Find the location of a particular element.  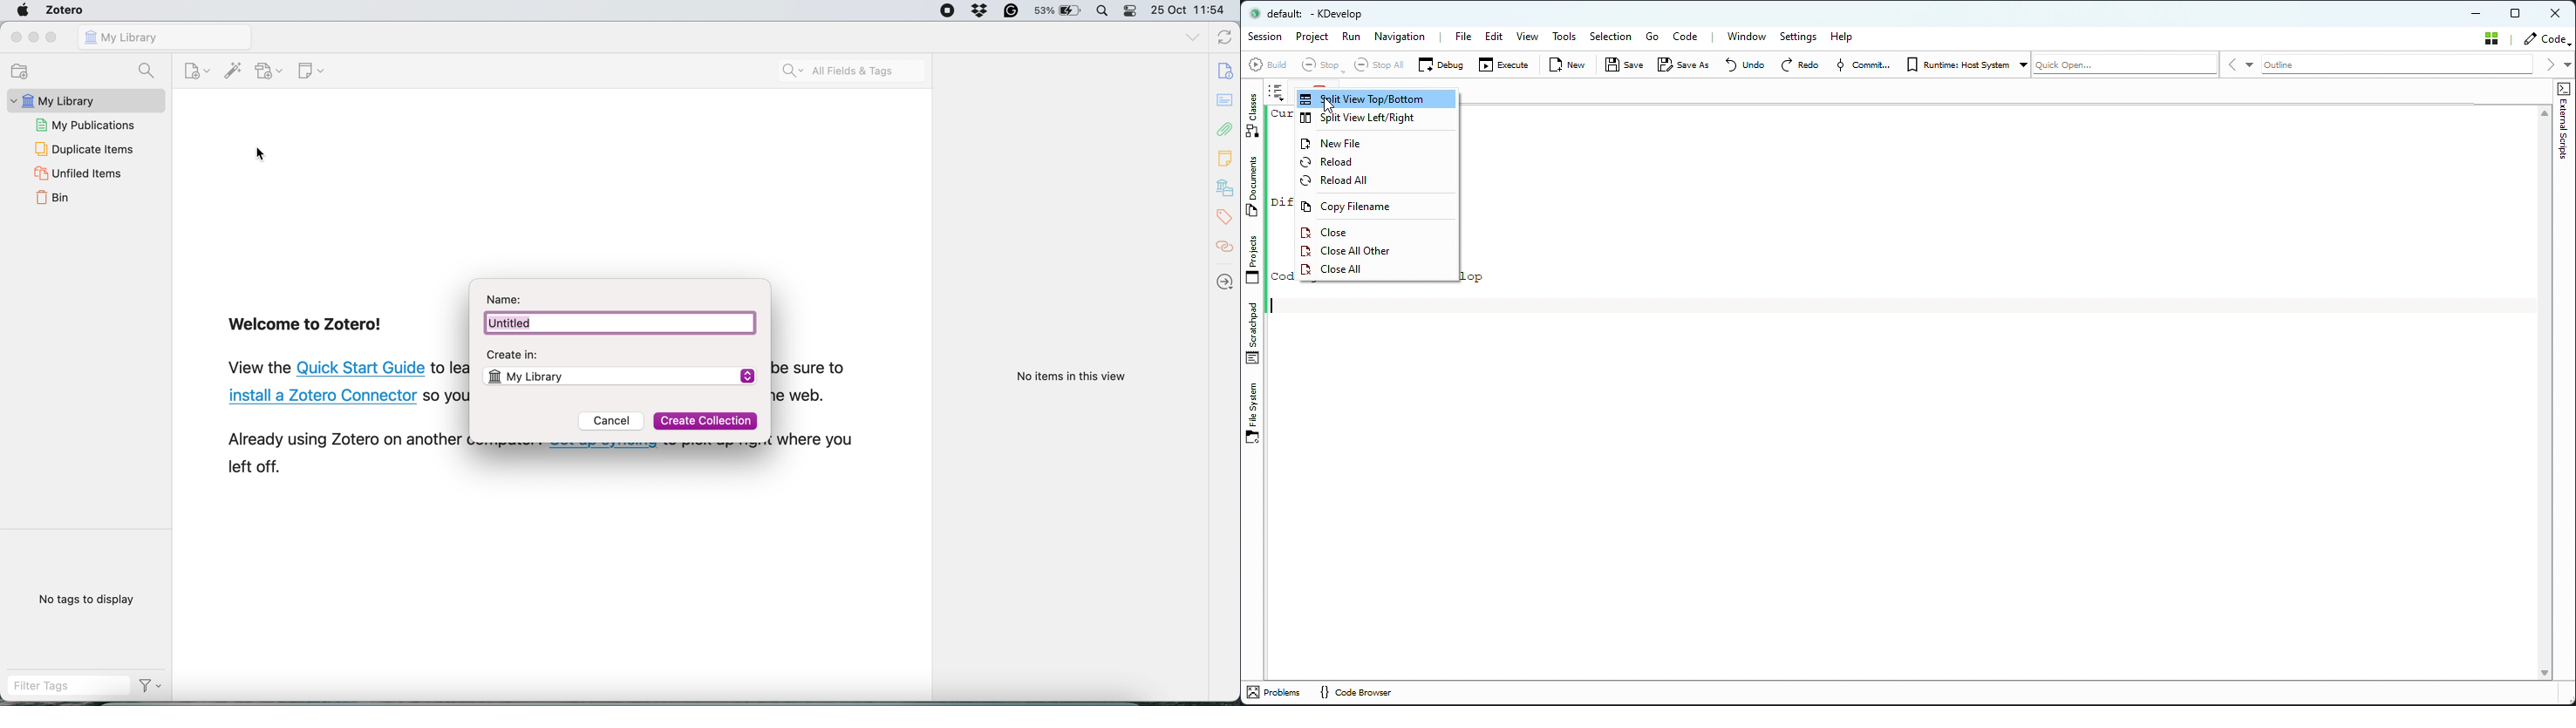

search is located at coordinates (852, 70).